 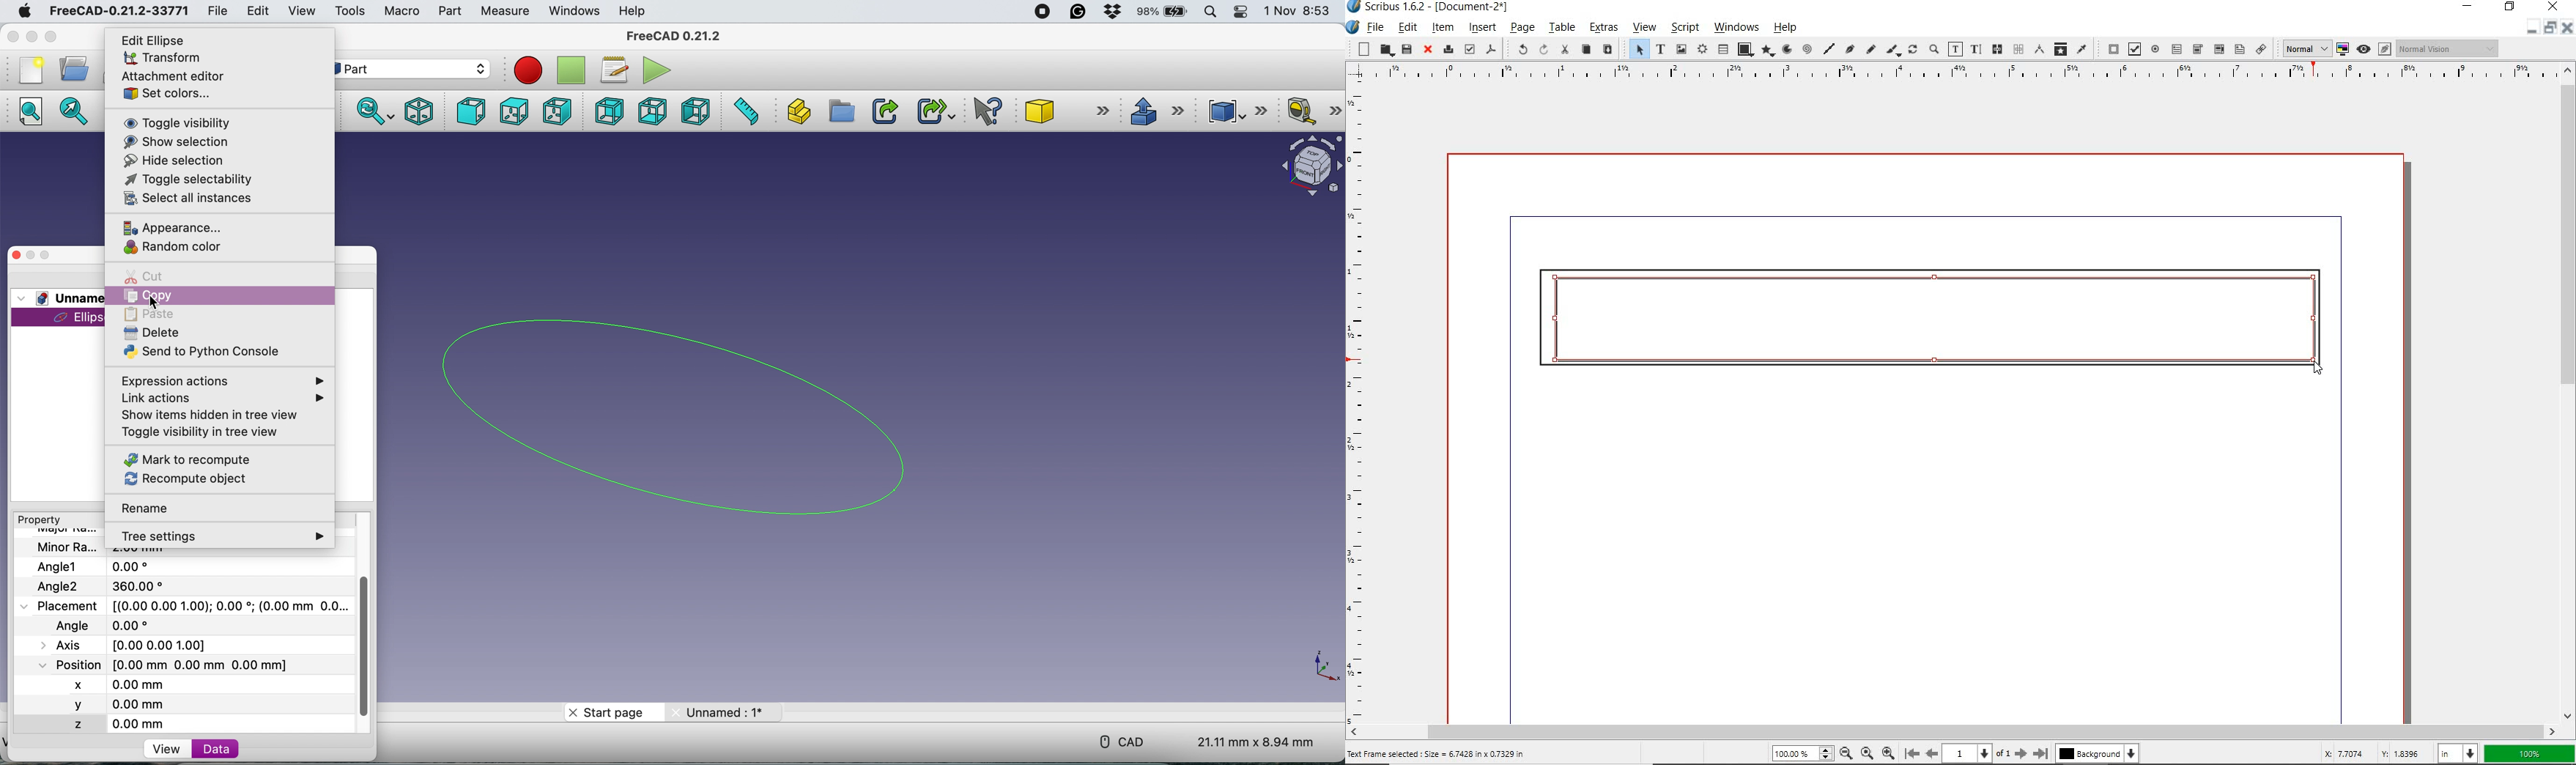 I want to click on measure distance, so click(x=741, y=112).